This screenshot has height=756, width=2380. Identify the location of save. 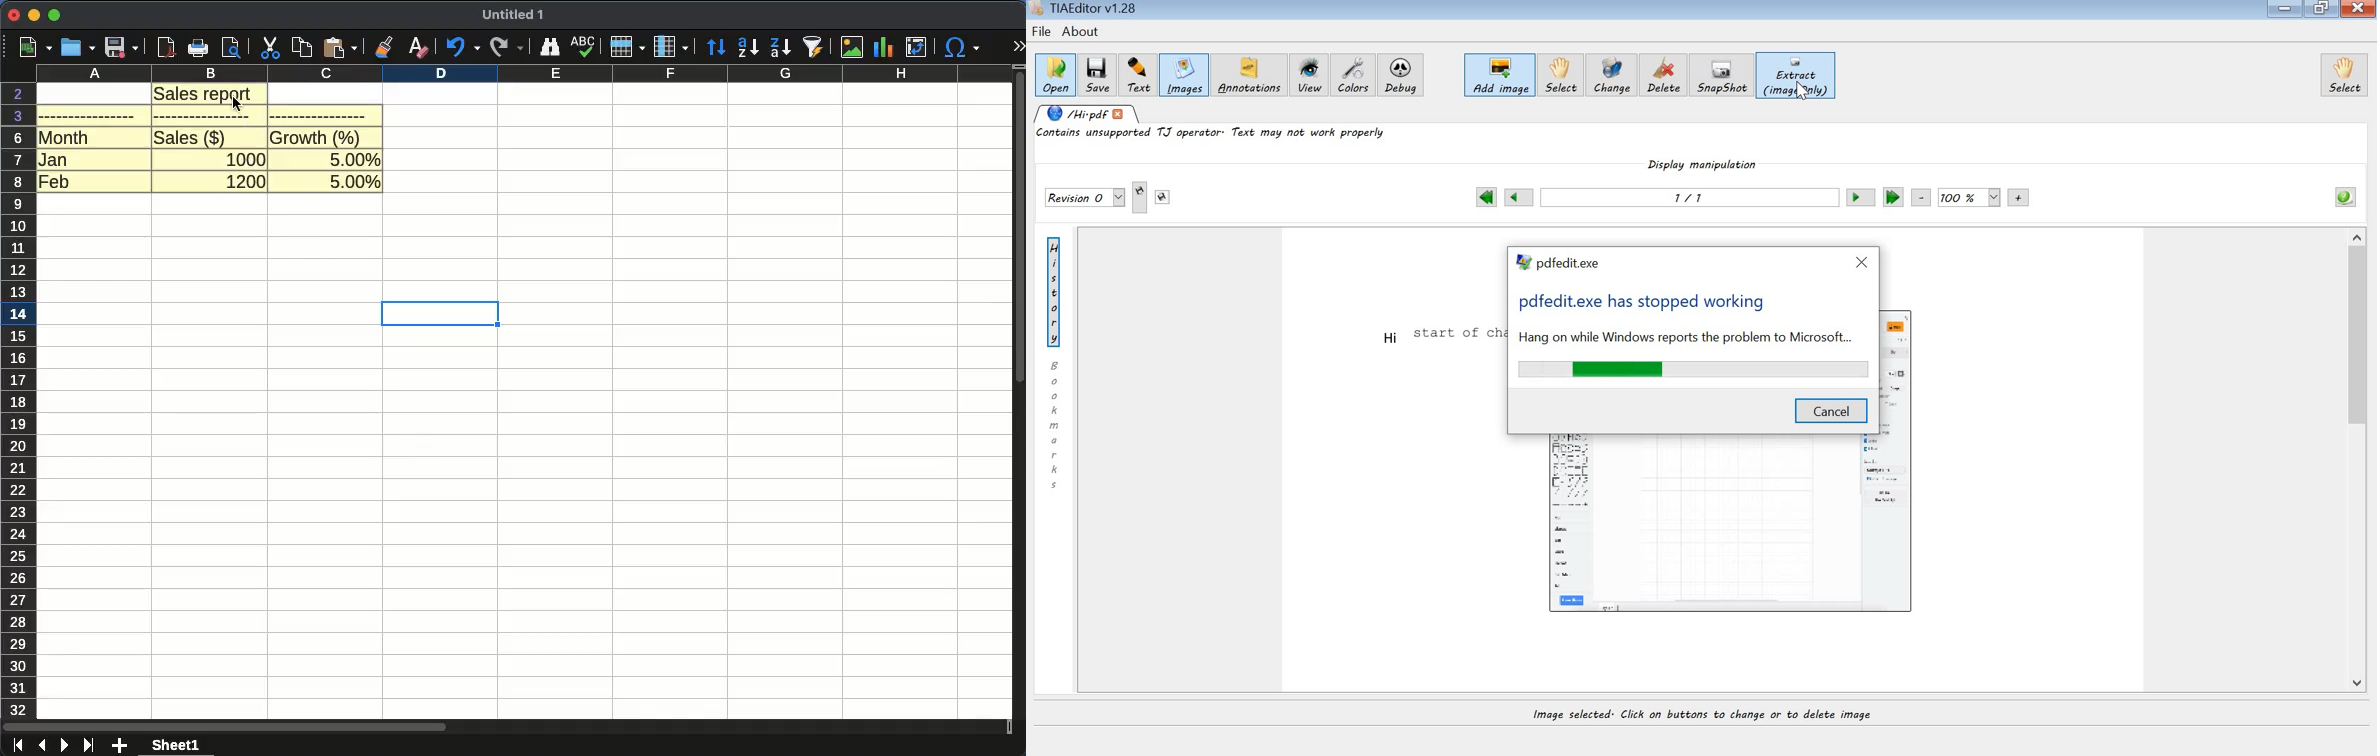
(122, 47).